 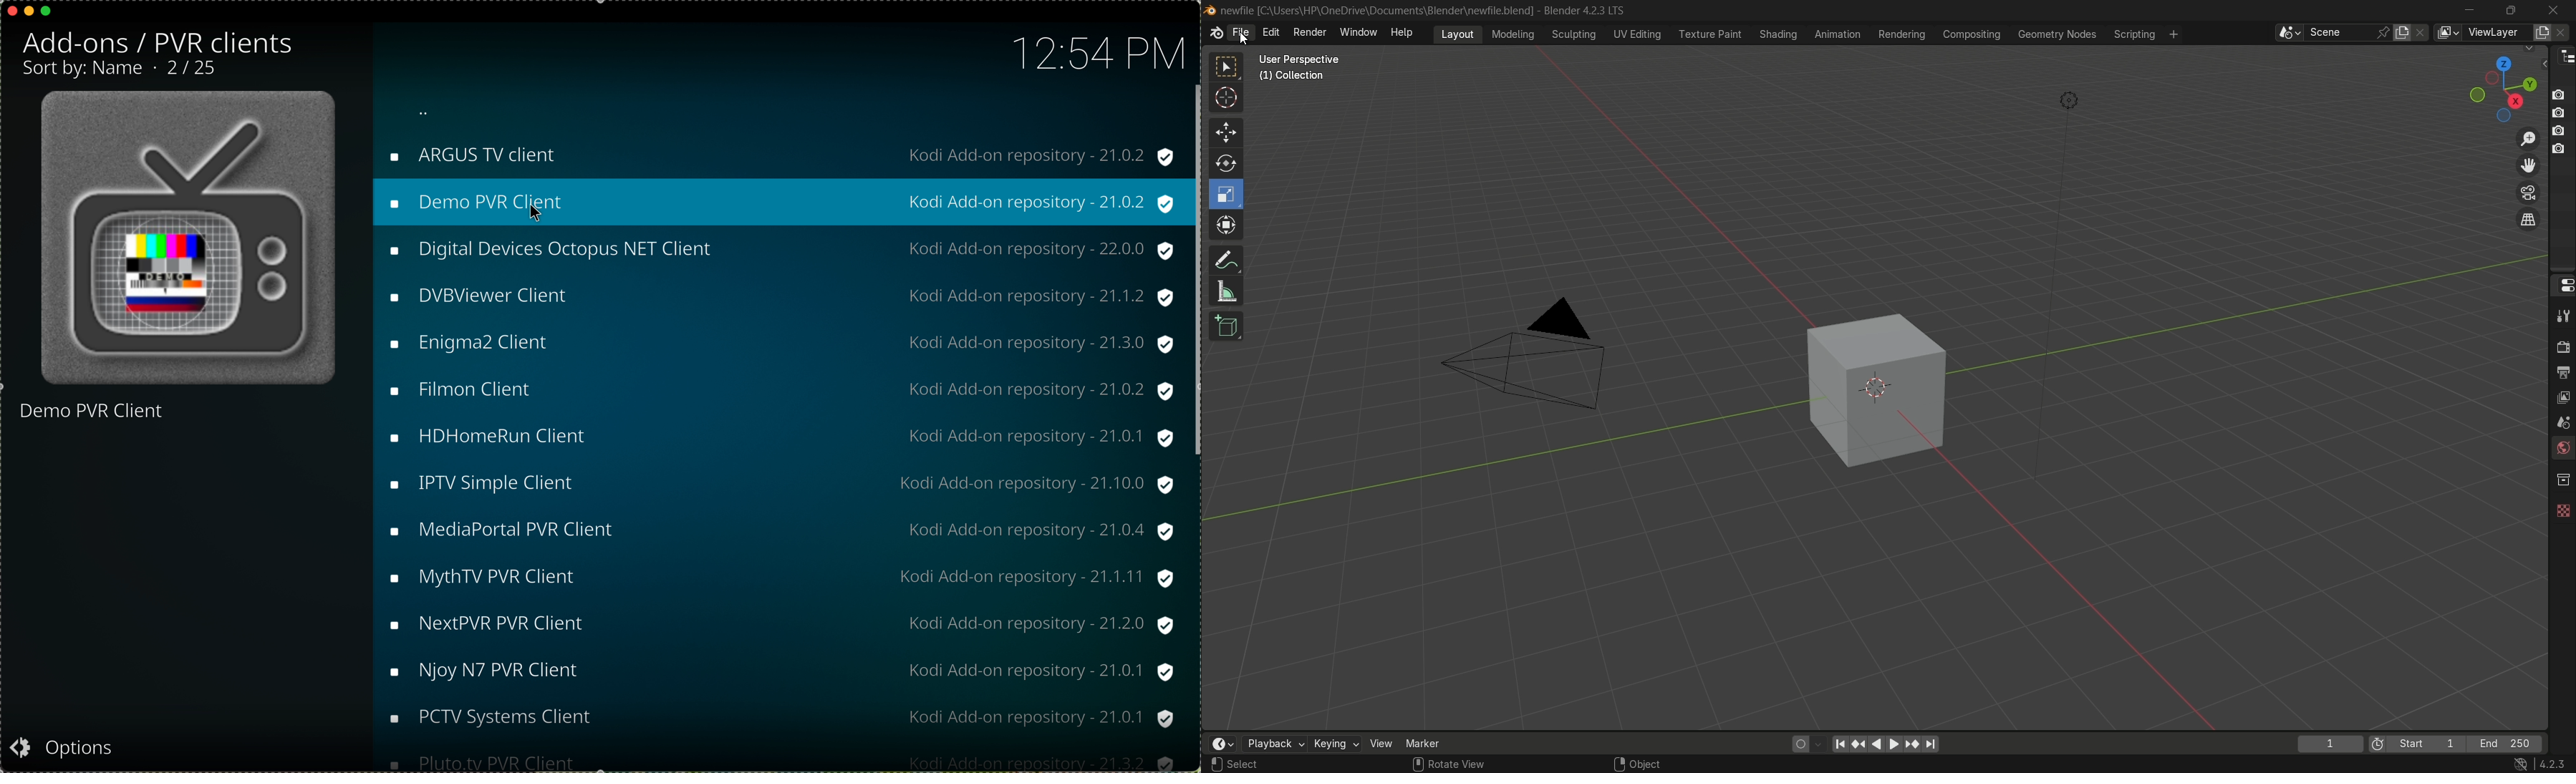 I want to click on switch current view layer, so click(x=2528, y=220).